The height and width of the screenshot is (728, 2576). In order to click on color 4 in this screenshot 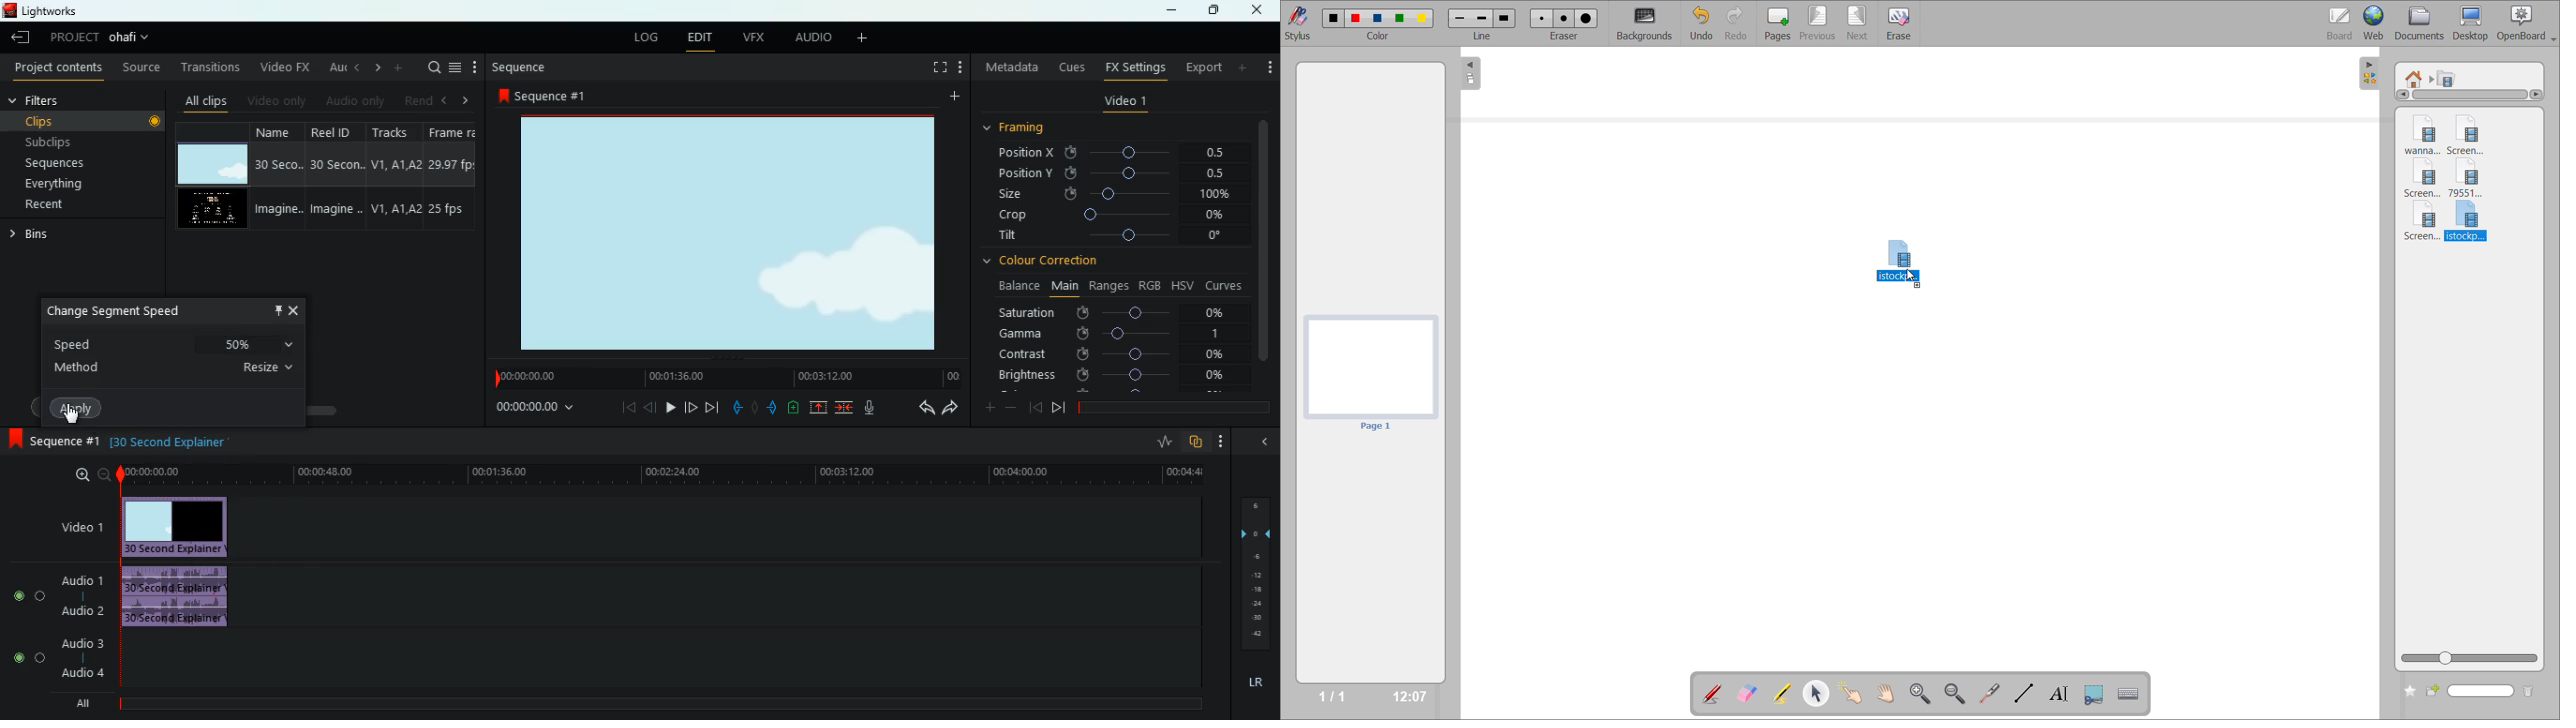, I will do `click(1401, 19)`.